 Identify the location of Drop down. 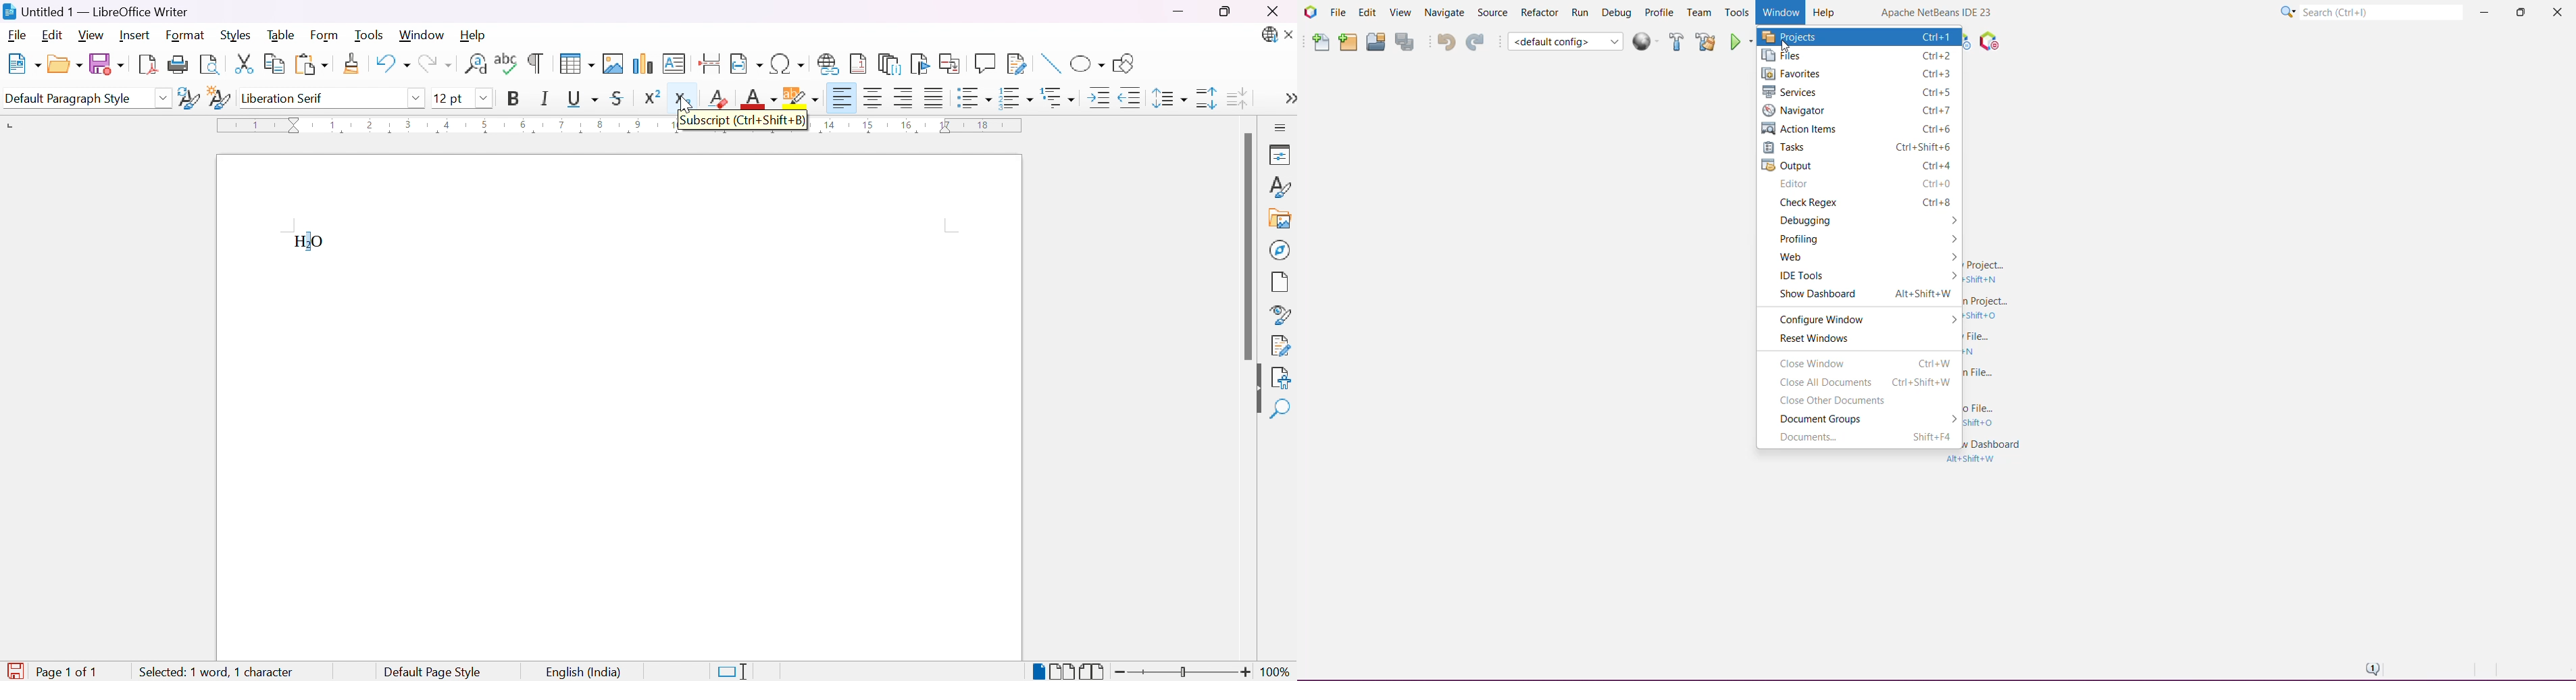
(416, 97).